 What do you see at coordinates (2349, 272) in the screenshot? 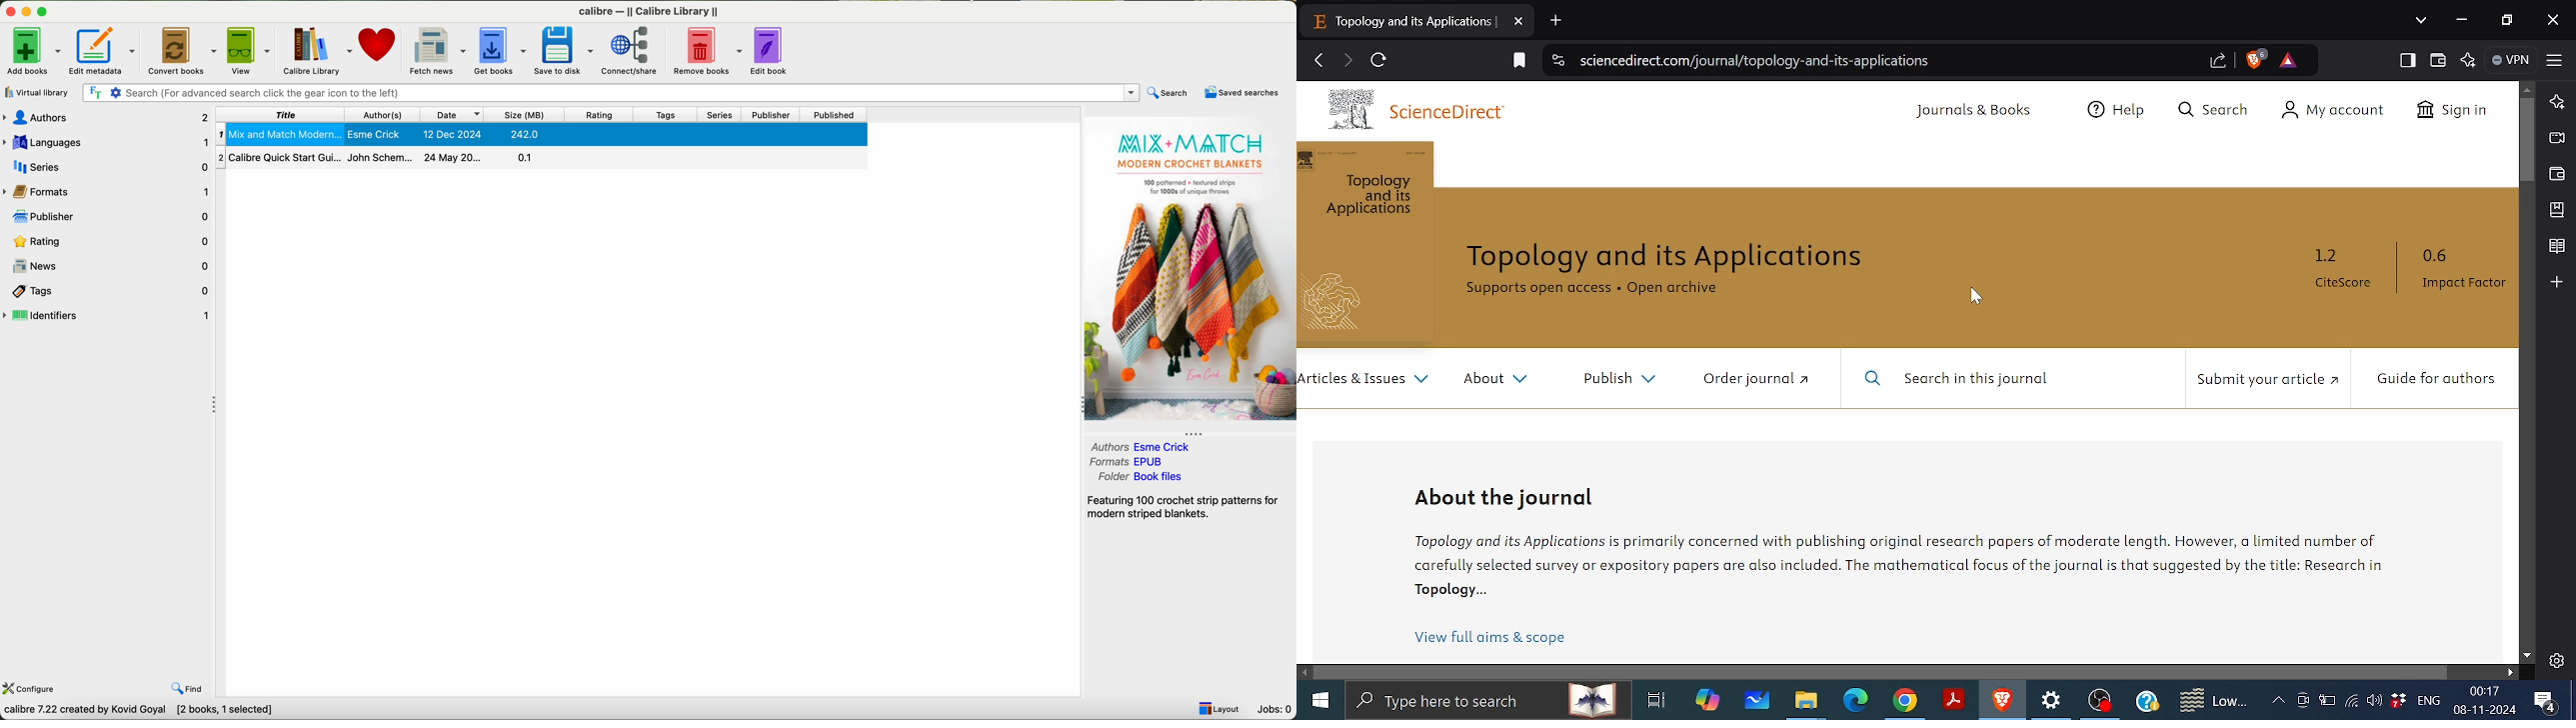
I see `1.2 Citescore` at bounding box center [2349, 272].